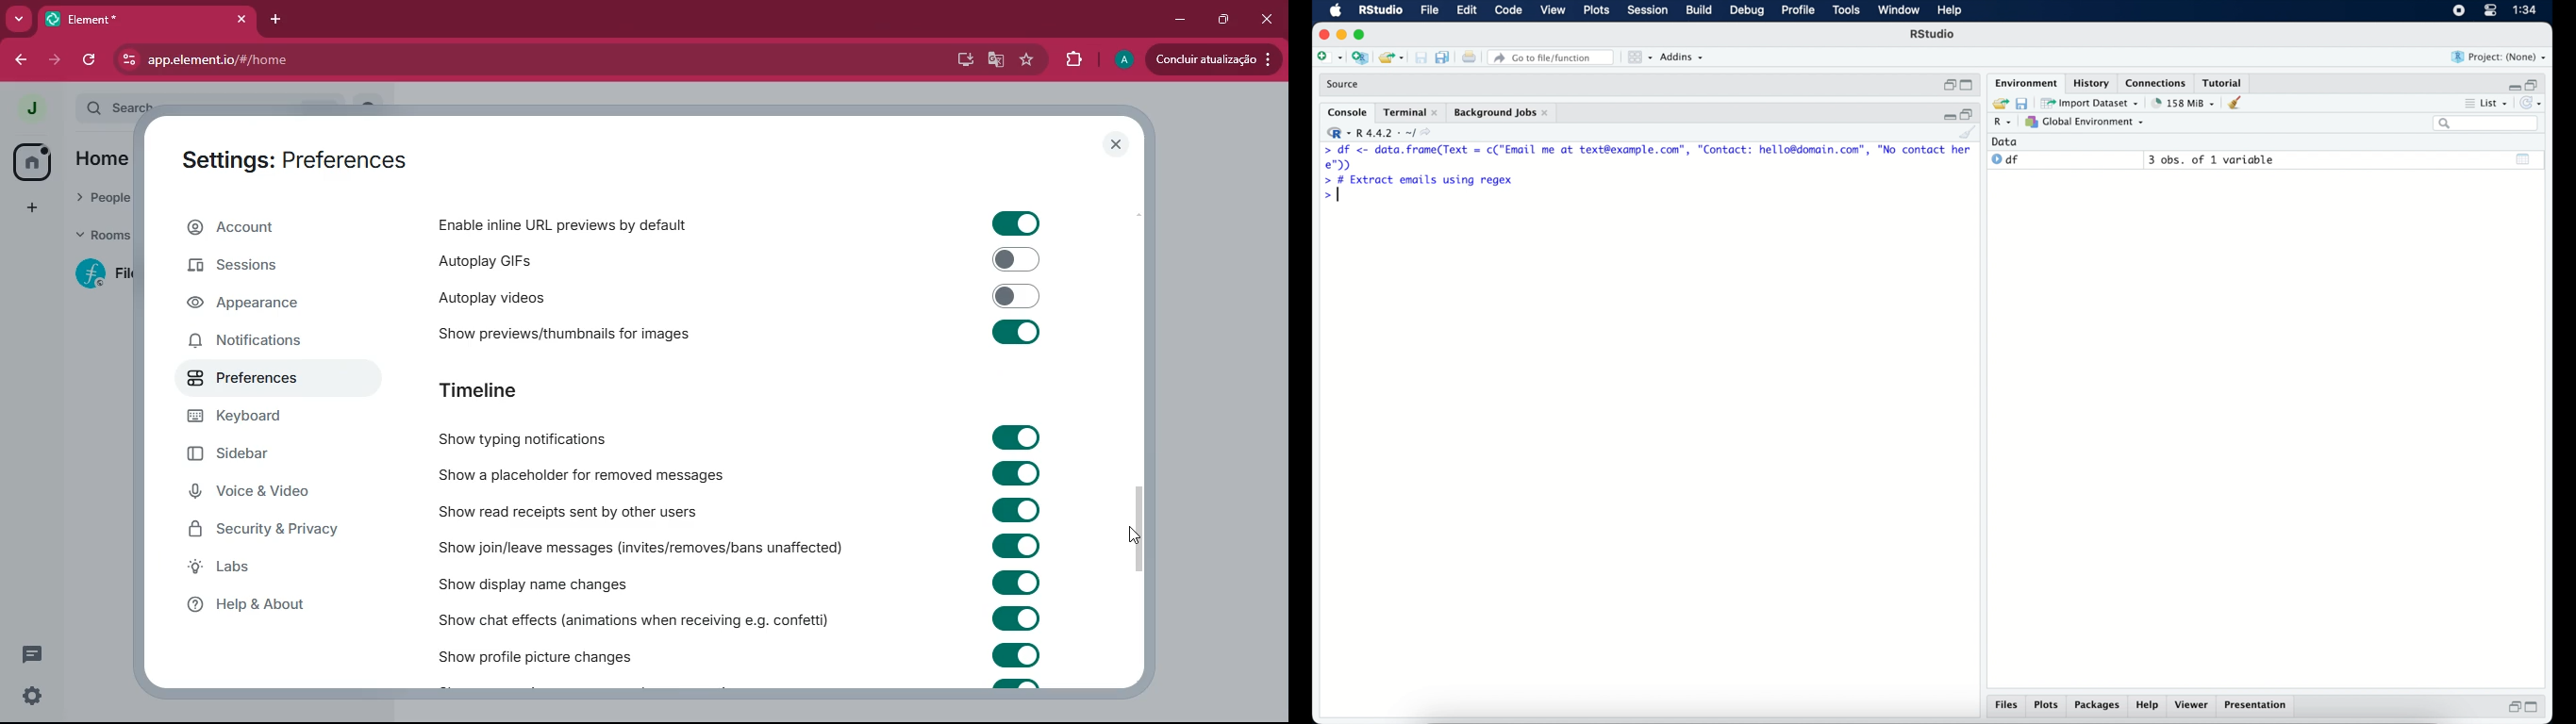  I want to click on restore down, so click(2537, 84).